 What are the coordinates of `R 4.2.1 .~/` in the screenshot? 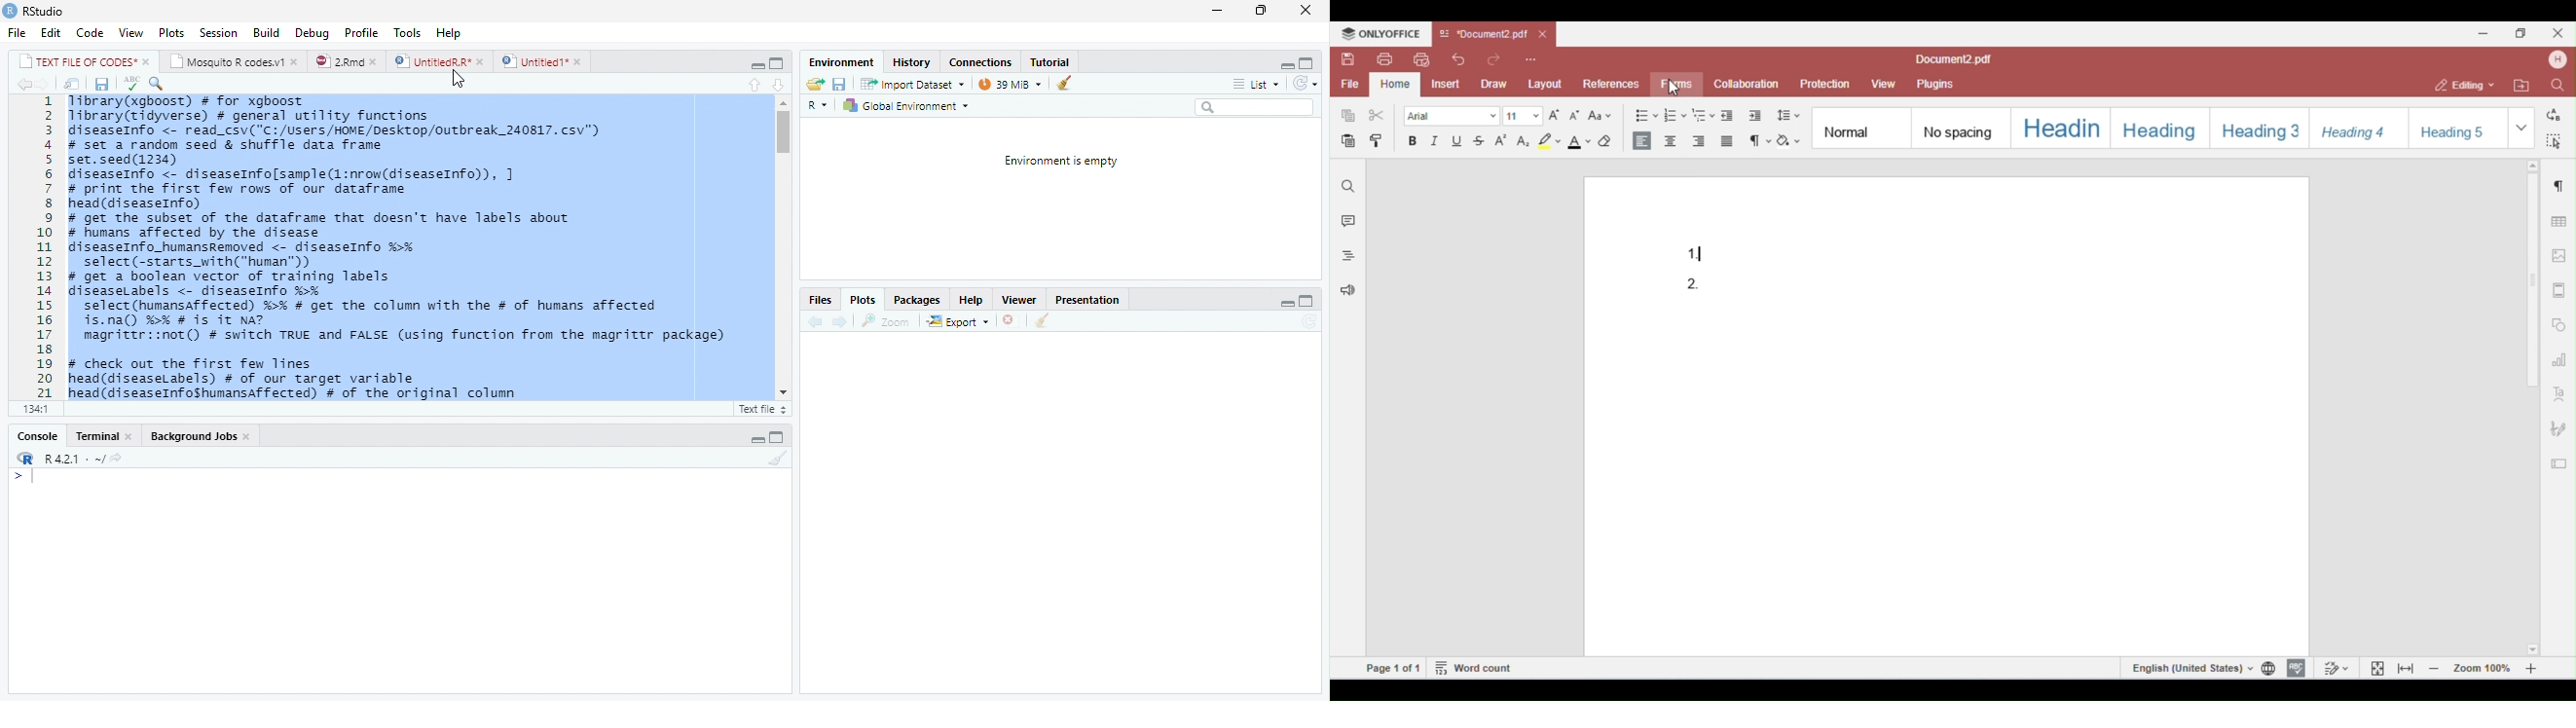 It's located at (72, 458).